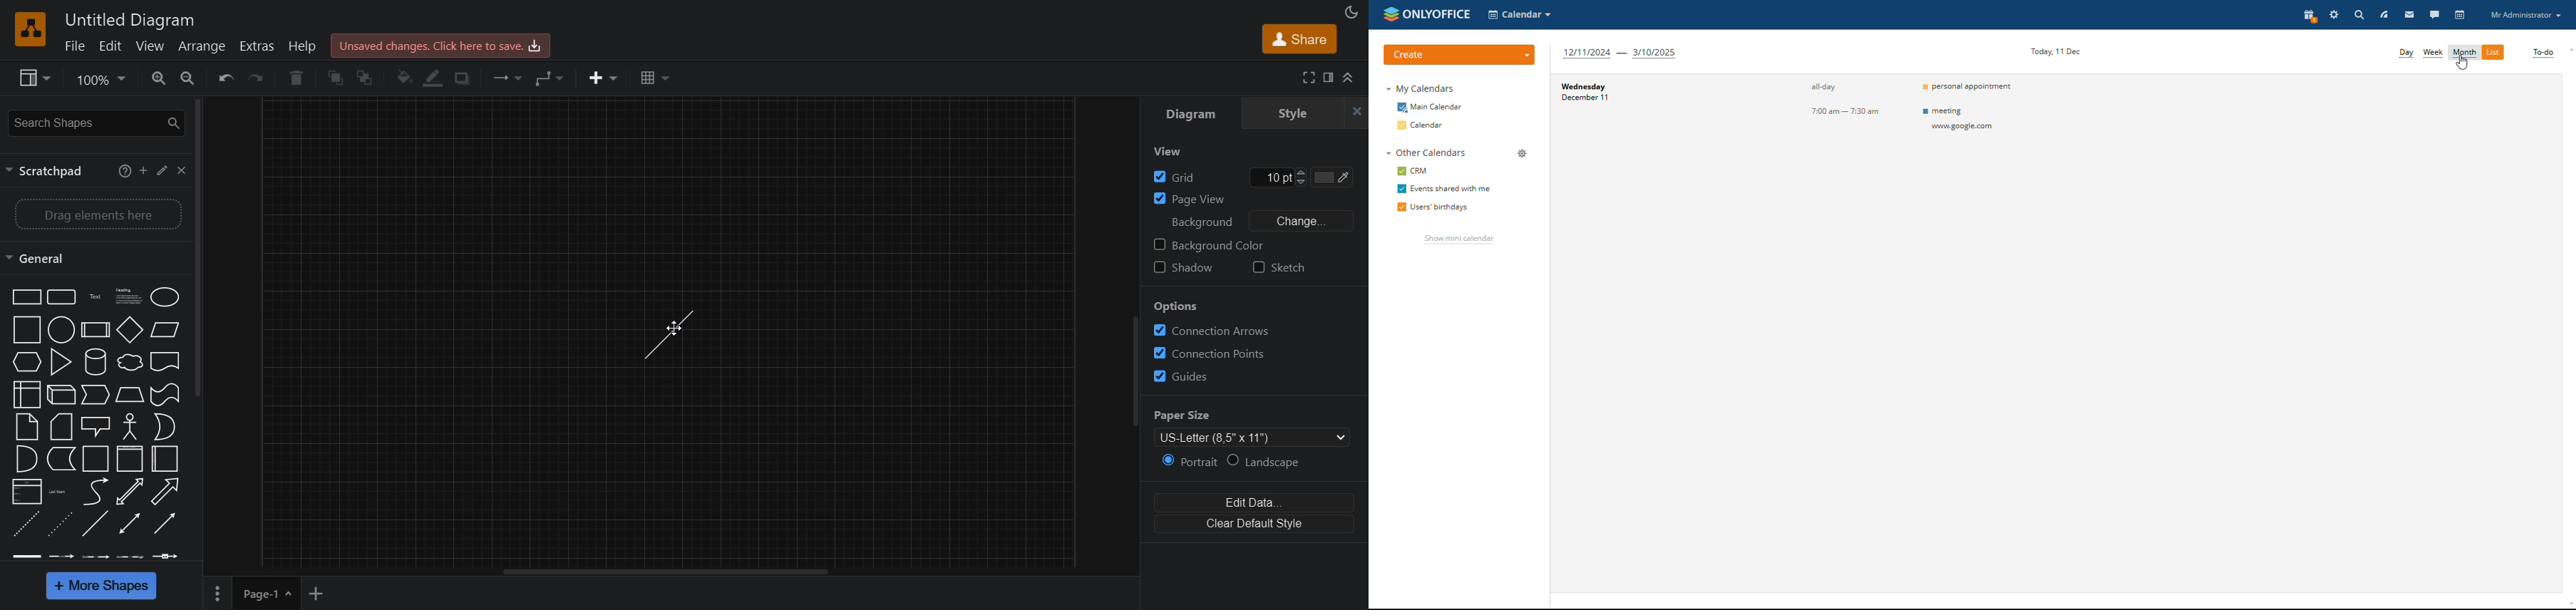 This screenshot has width=2576, height=616. What do you see at coordinates (2384, 14) in the screenshot?
I see `feed` at bounding box center [2384, 14].